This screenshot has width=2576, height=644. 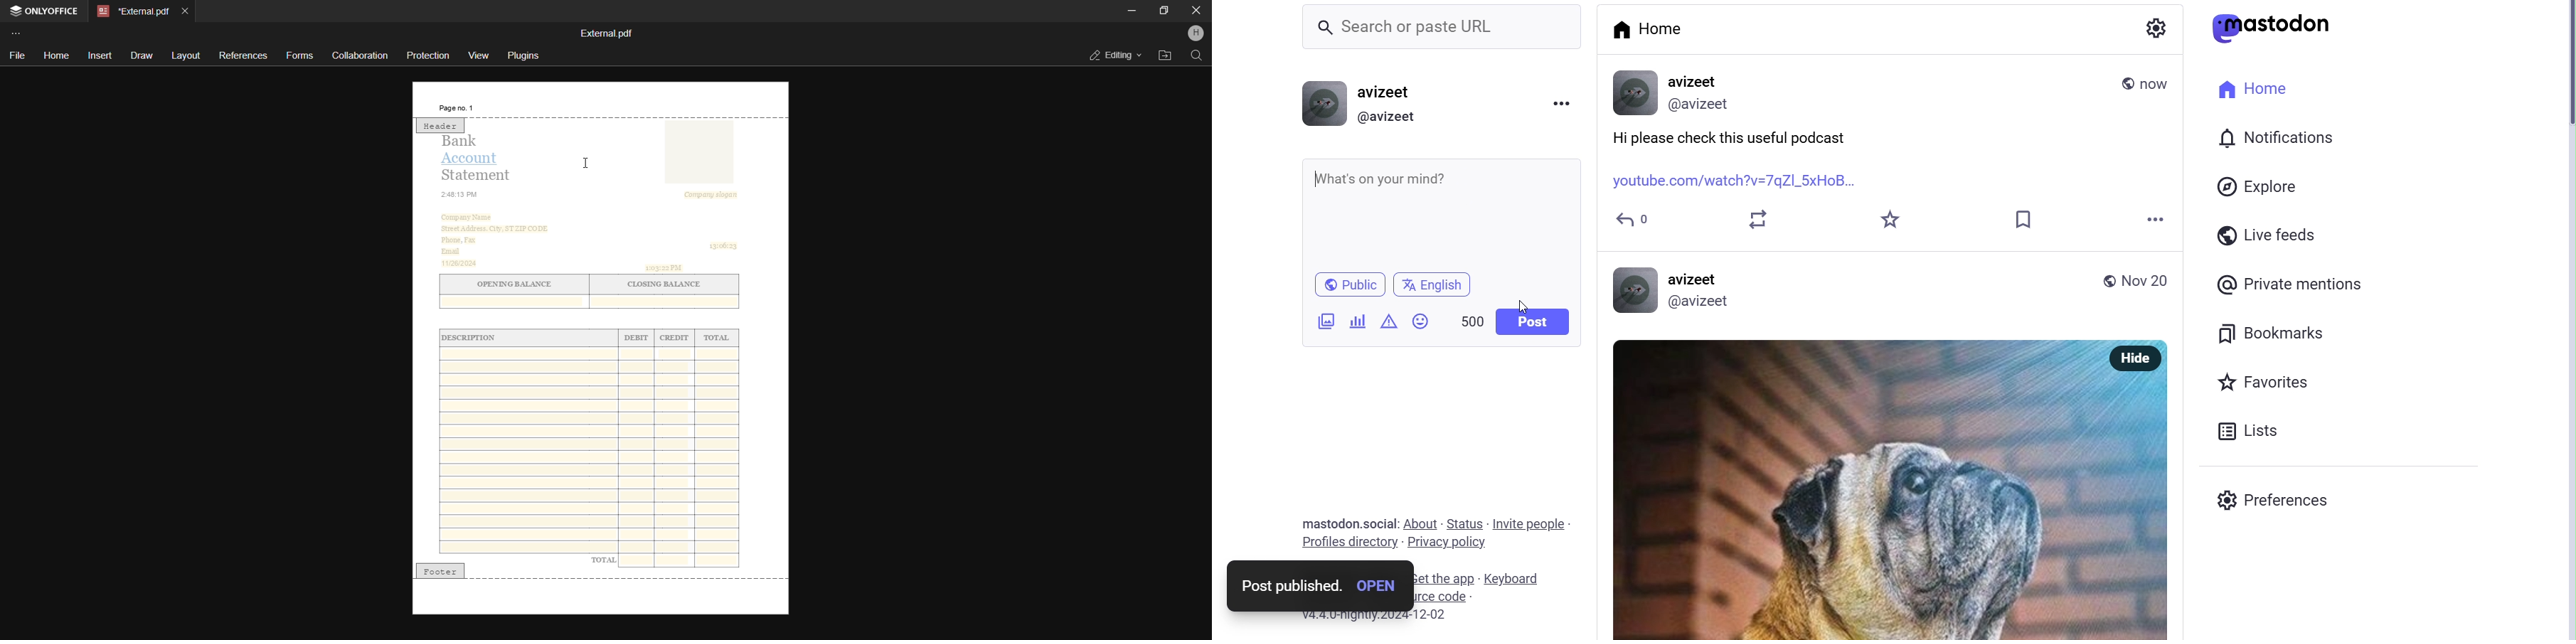 I want to click on public, so click(x=1347, y=284).